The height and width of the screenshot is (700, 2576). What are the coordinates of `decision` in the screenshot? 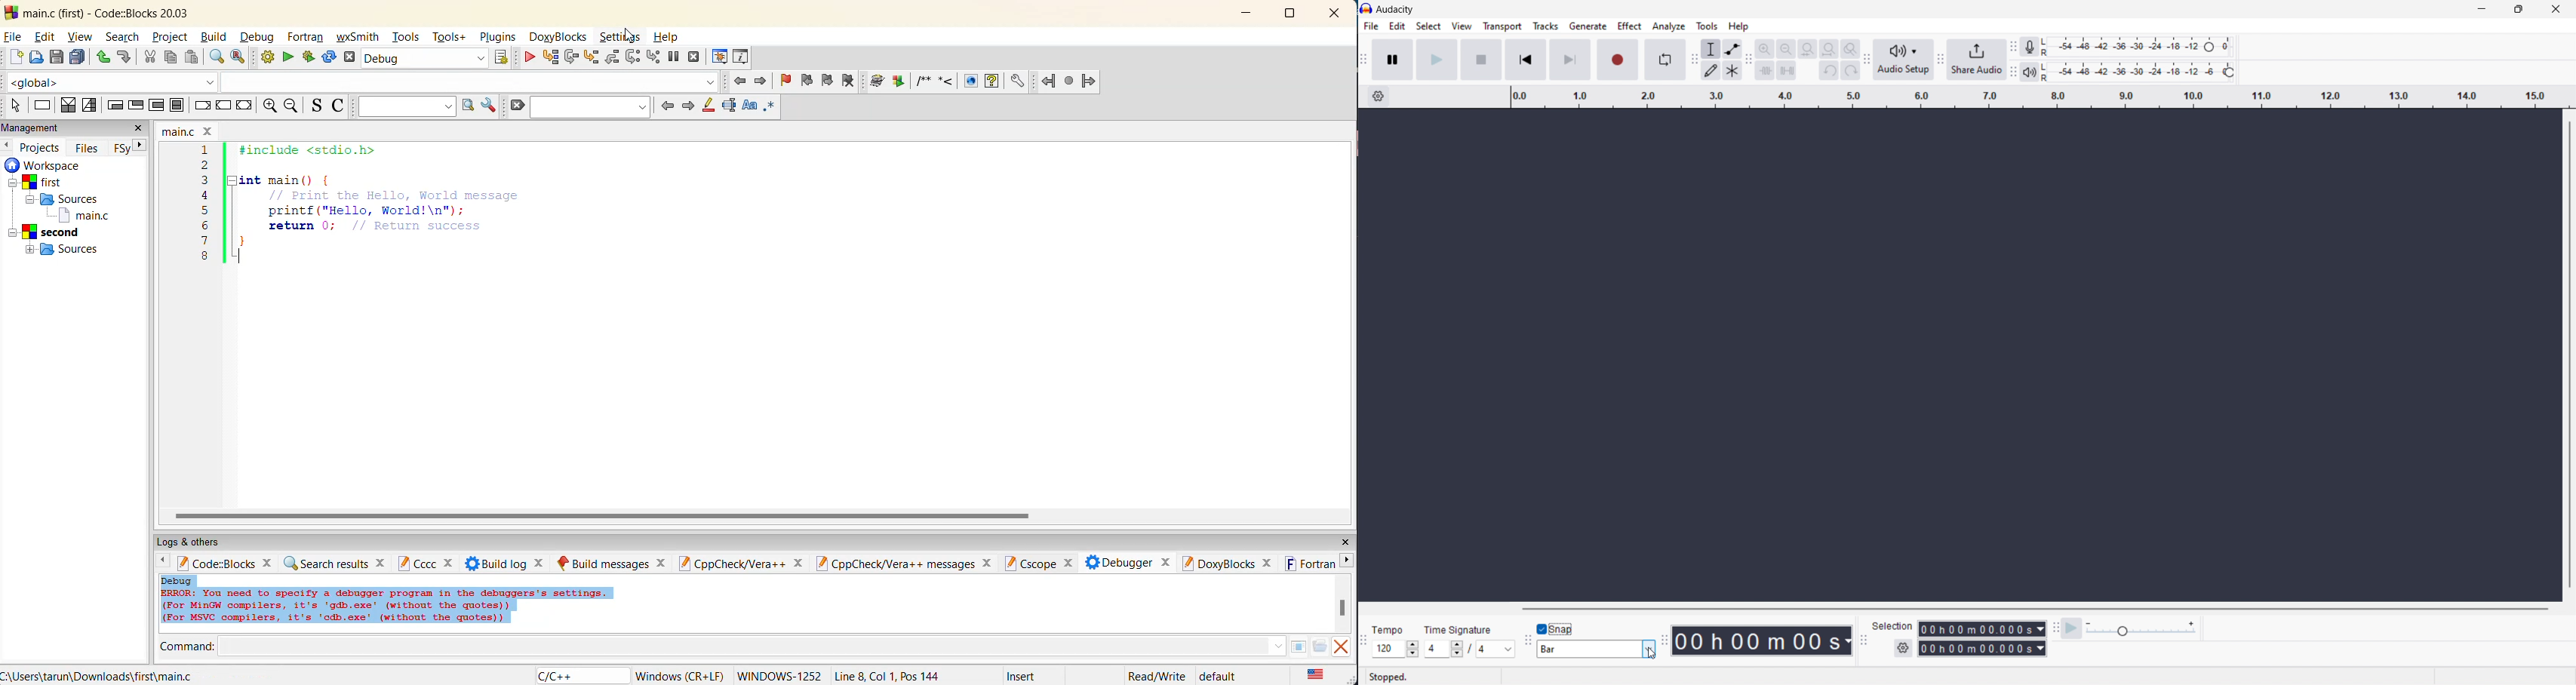 It's located at (66, 106).